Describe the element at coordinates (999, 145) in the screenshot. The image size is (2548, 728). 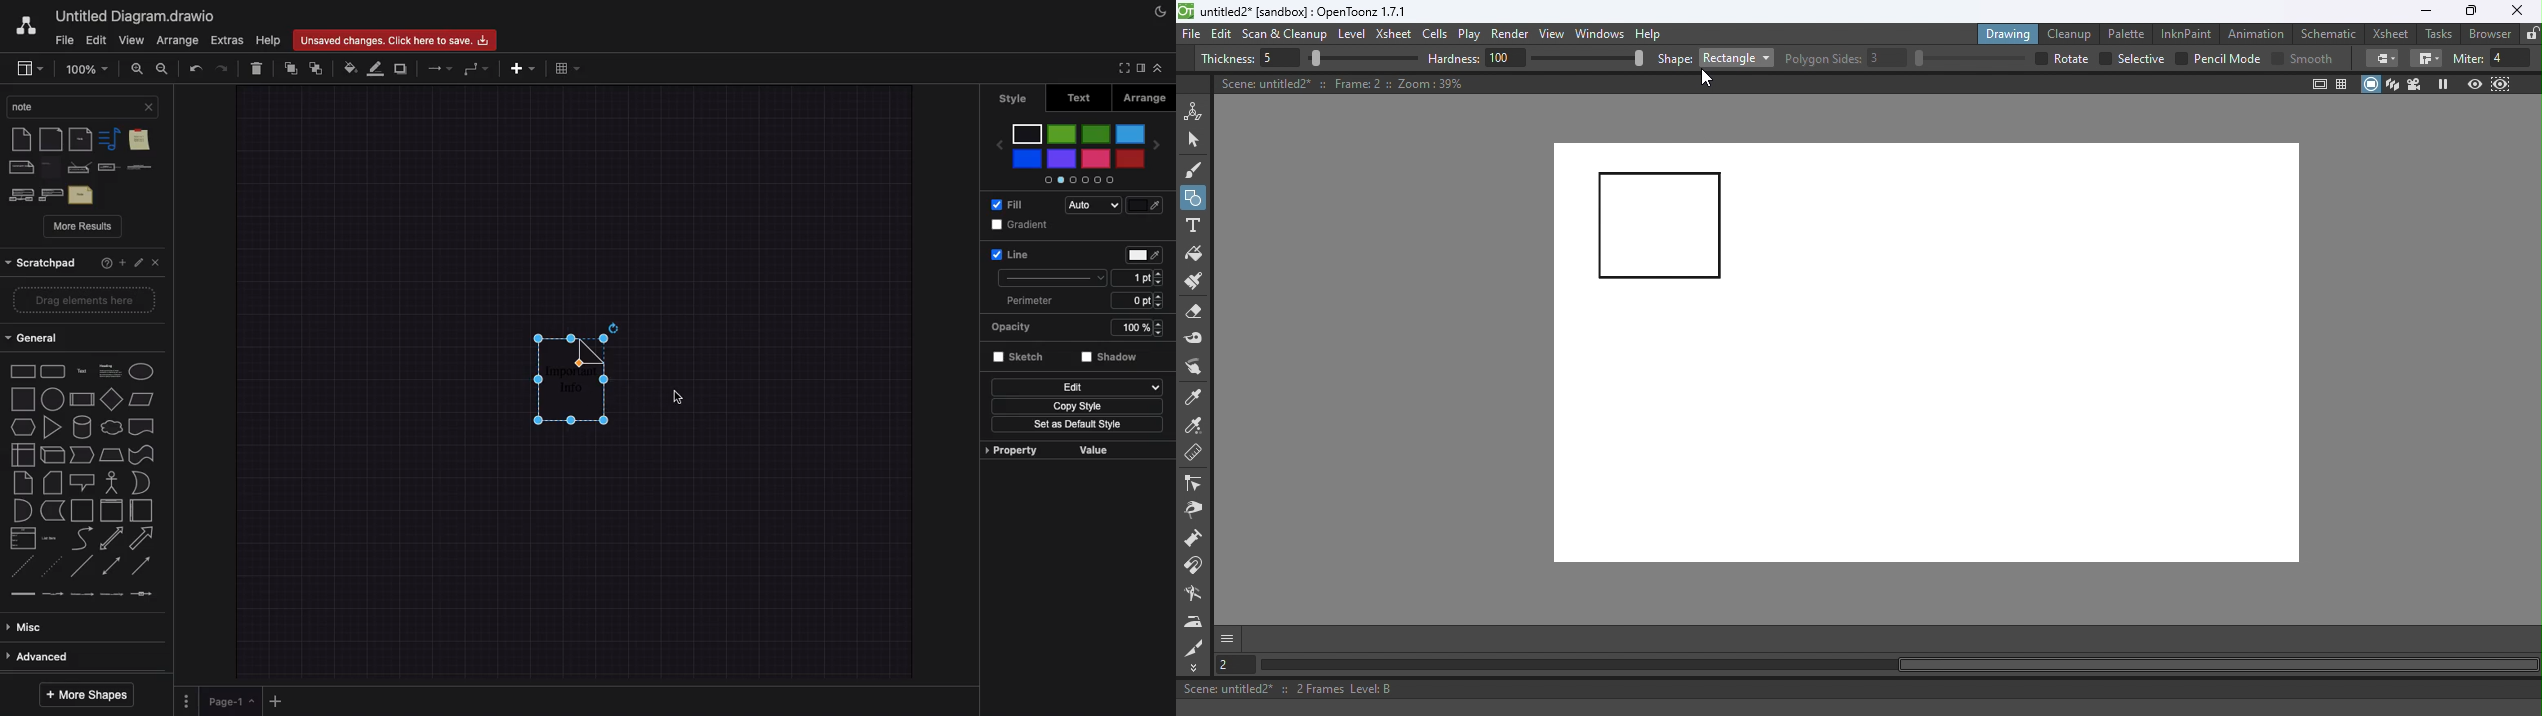
I see `preview` at that location.